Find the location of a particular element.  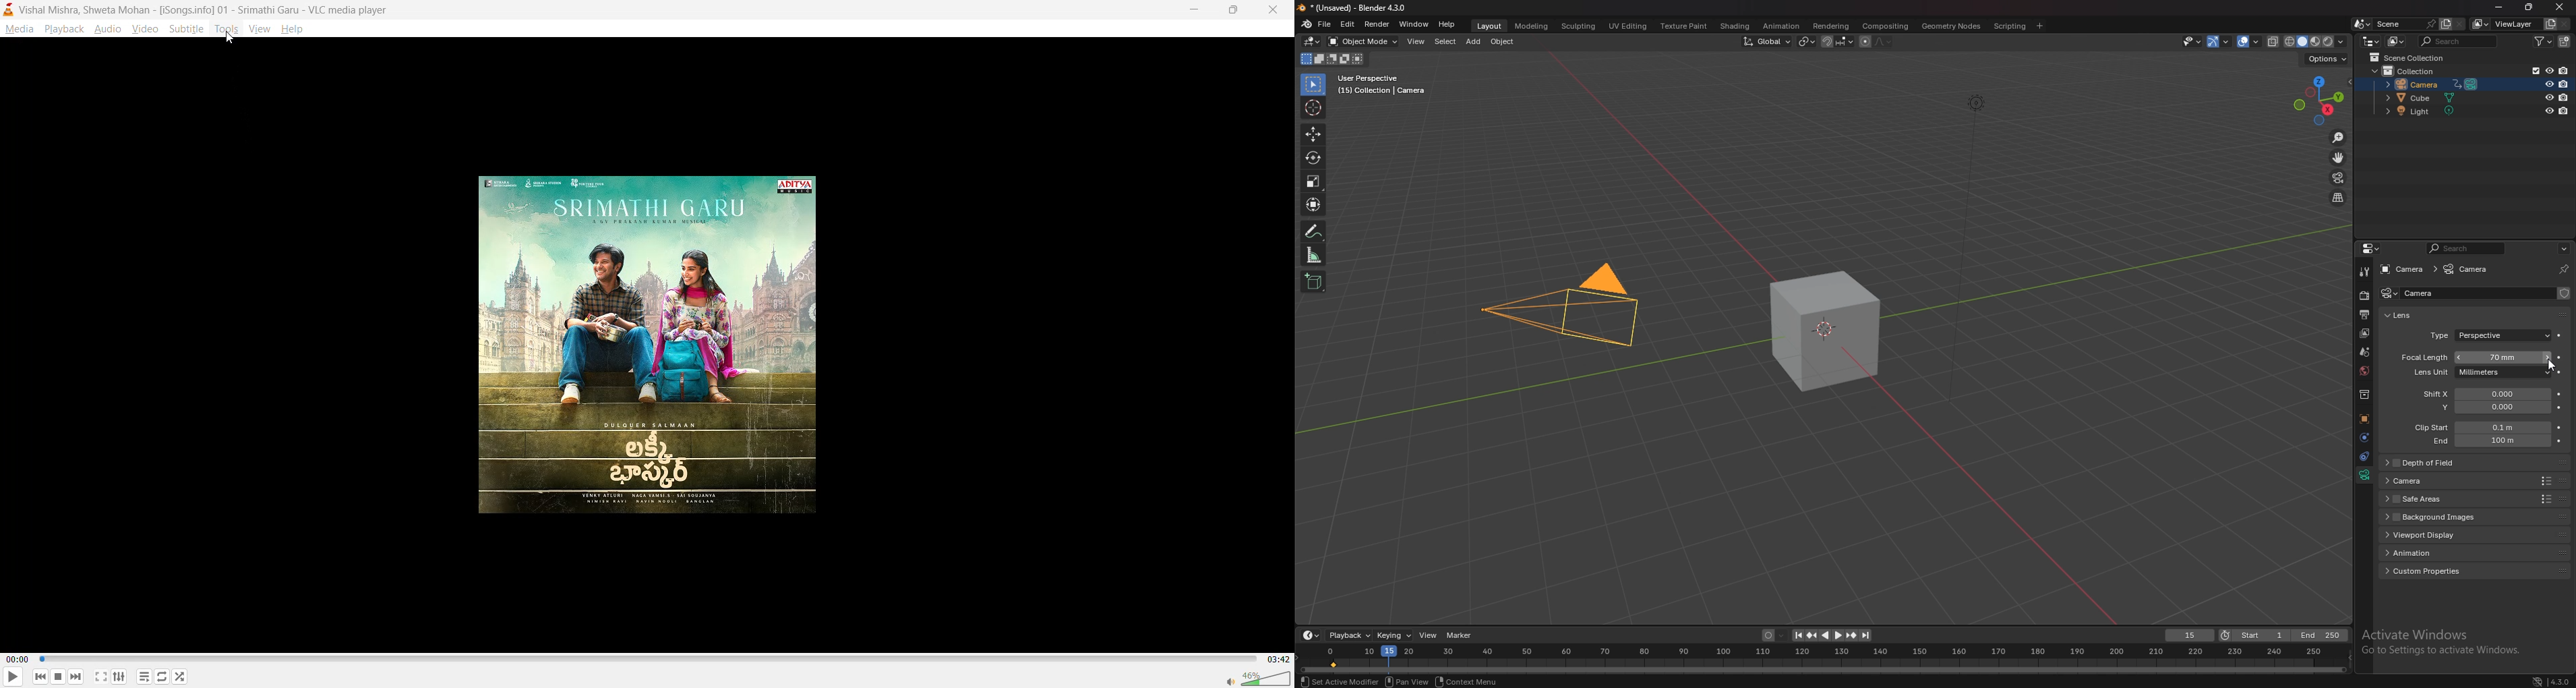

help is located at coordinates (1447, 25).